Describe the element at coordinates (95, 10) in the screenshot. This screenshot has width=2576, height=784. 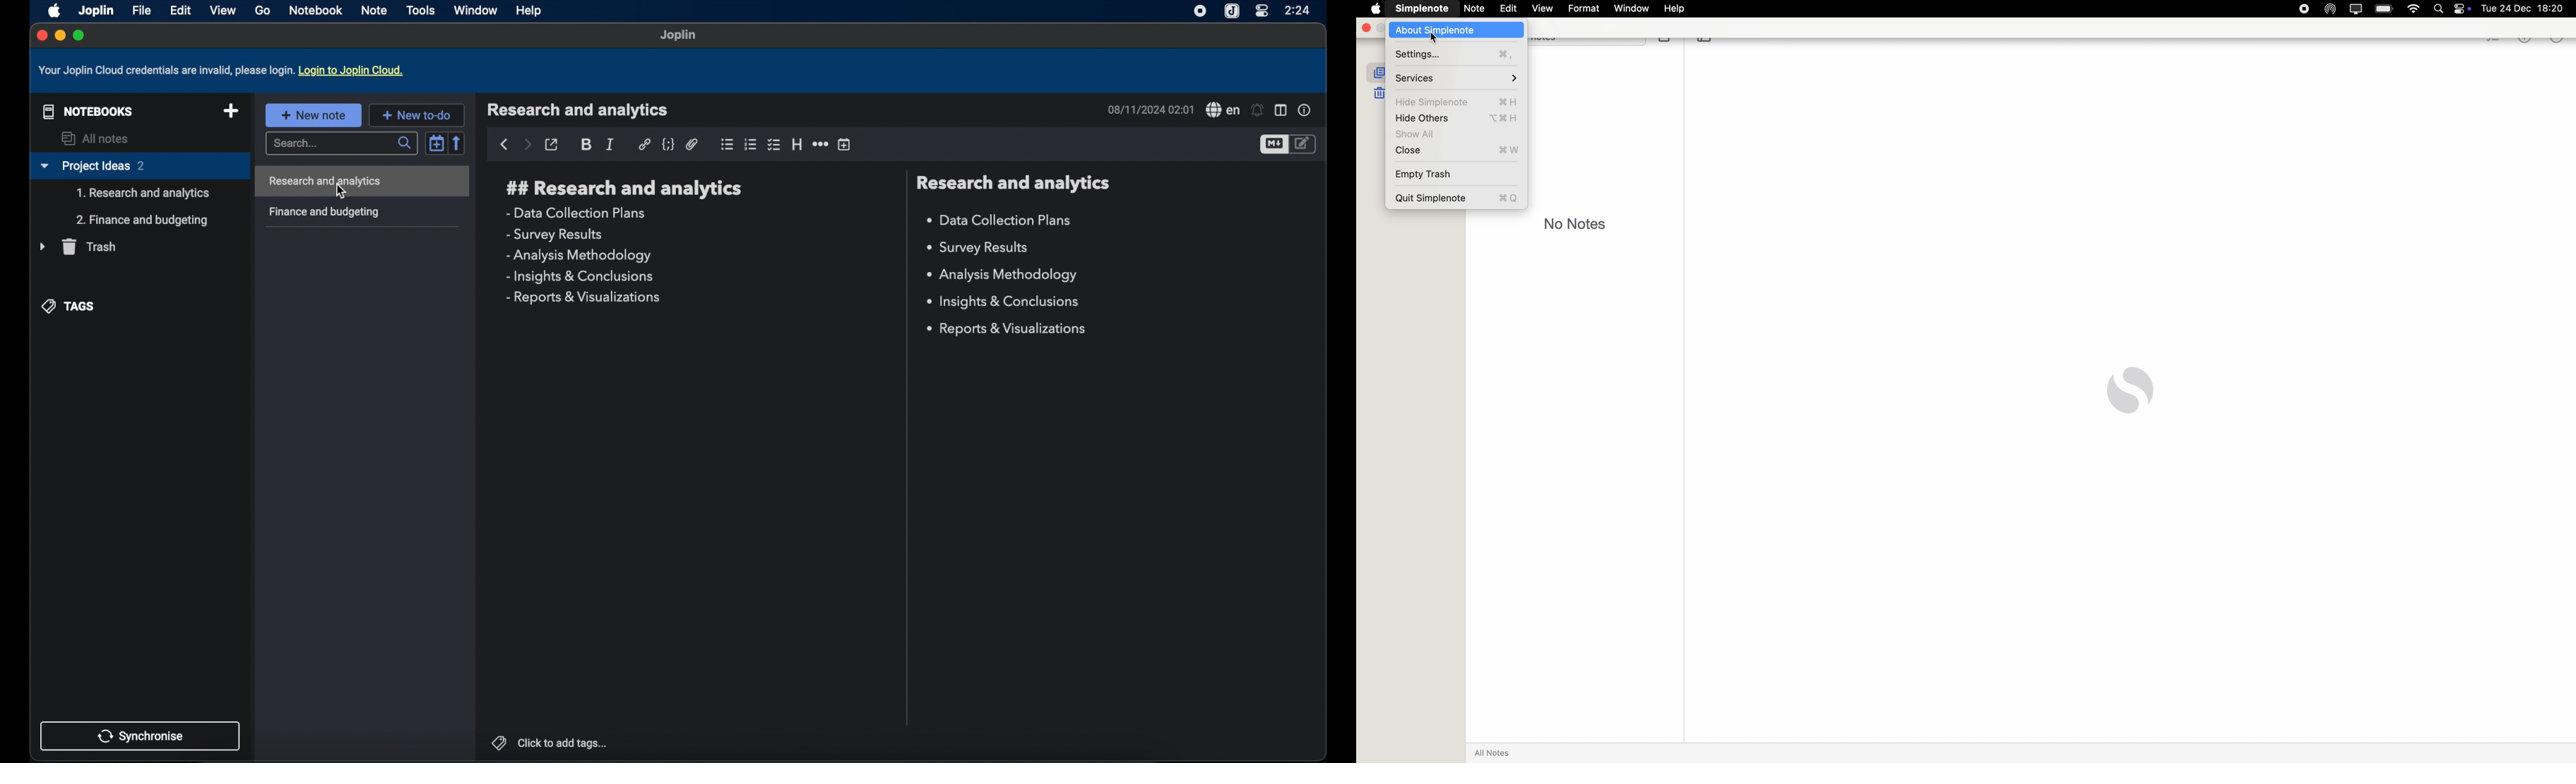
I see `Joplin` at that location.